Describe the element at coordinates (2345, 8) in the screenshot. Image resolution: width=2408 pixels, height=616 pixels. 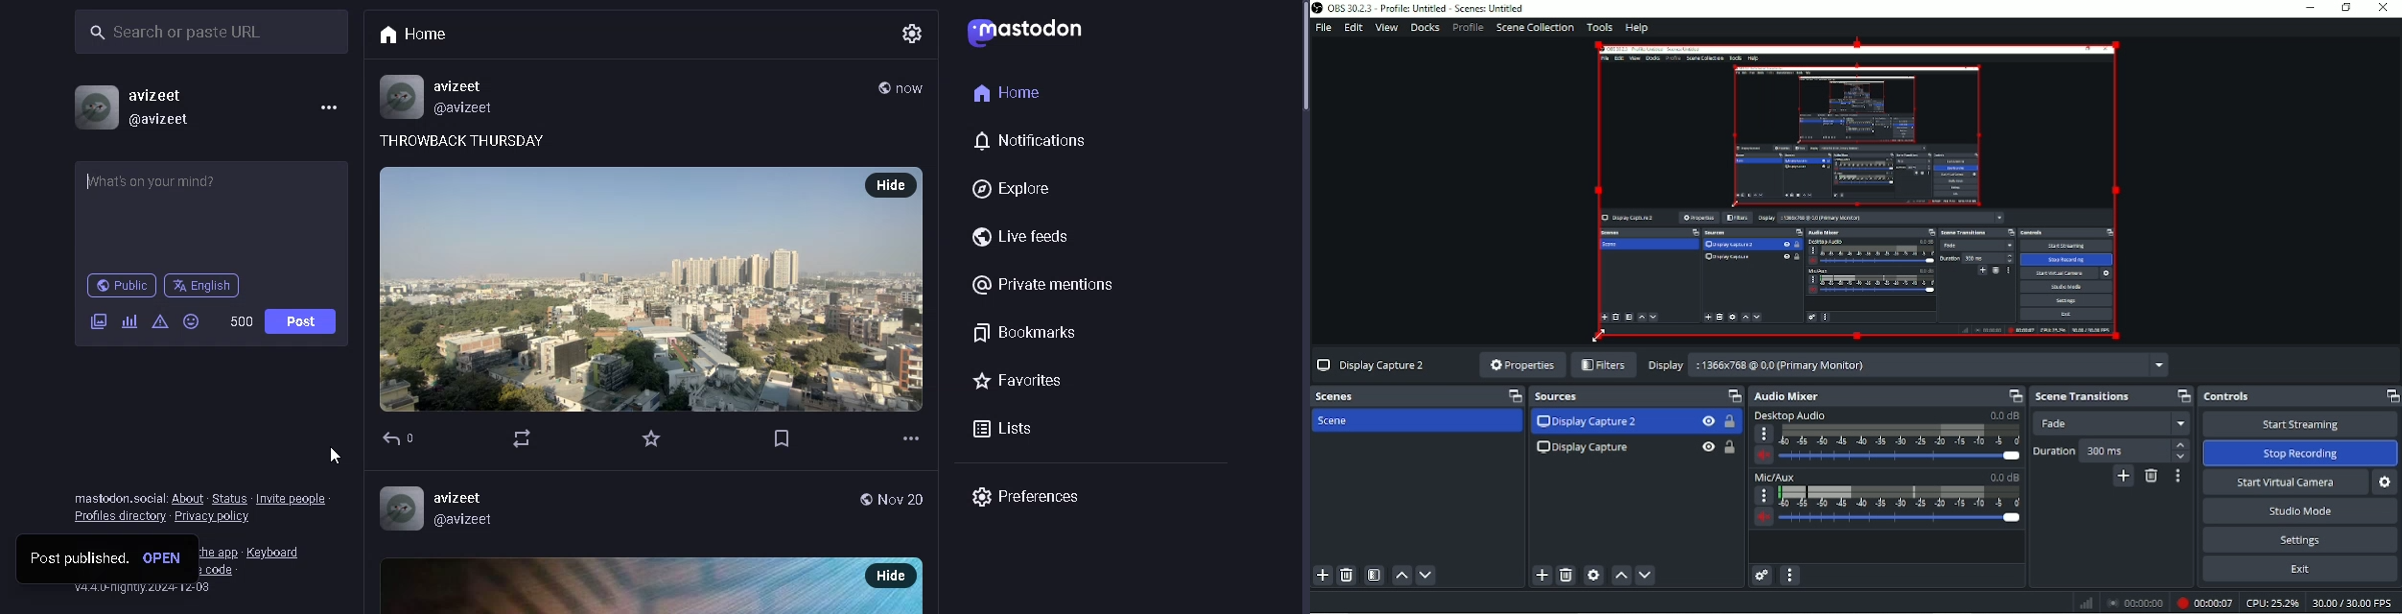
I see `Restore down` at that location.